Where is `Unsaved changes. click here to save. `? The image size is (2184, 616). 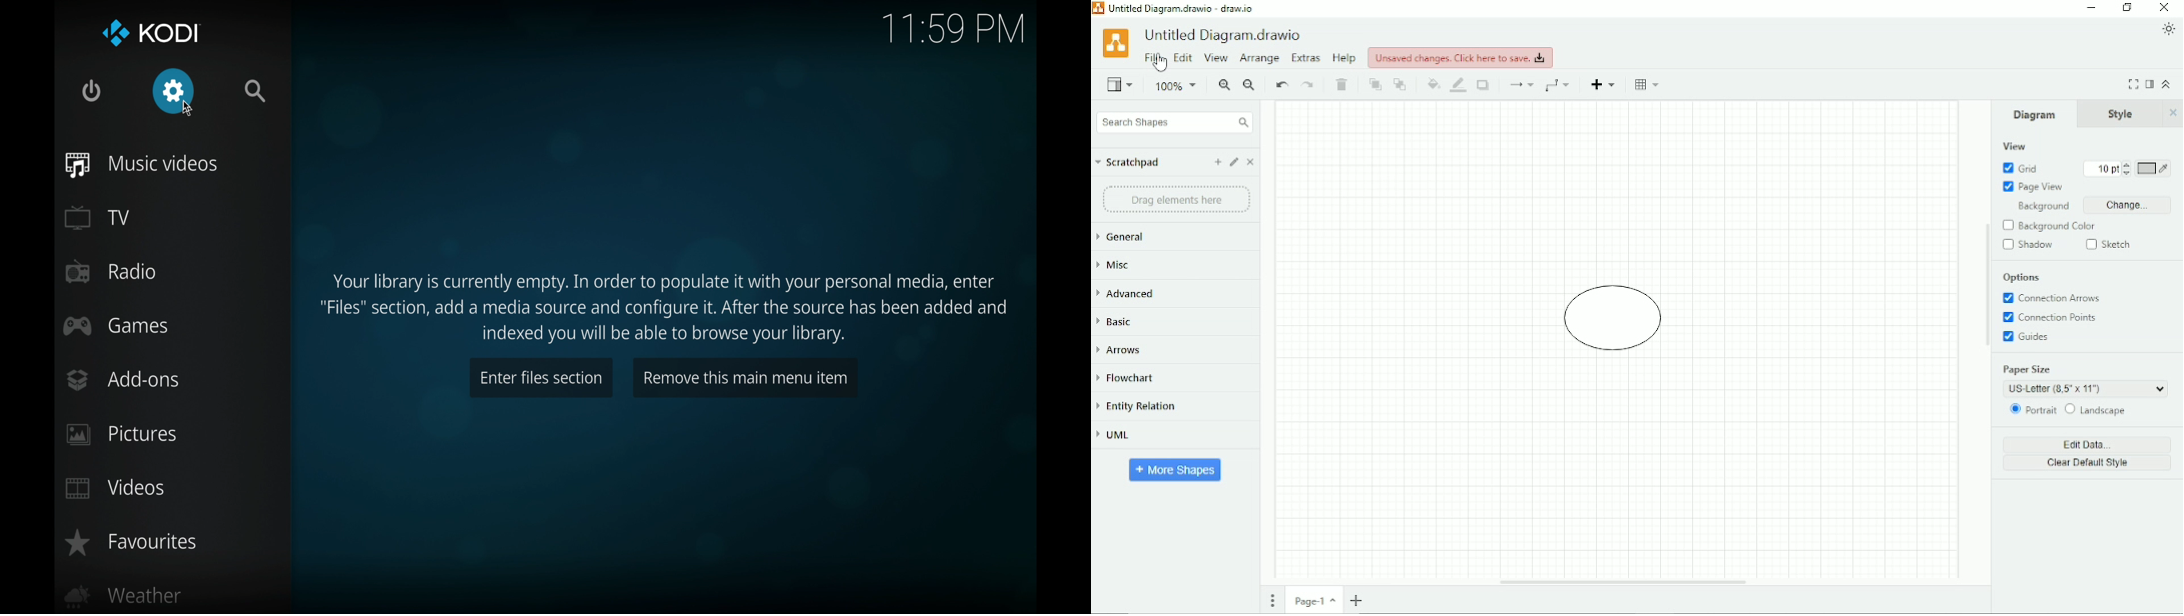 Unsaved changes. click here to save.  is located at coordinates (1460, 57).